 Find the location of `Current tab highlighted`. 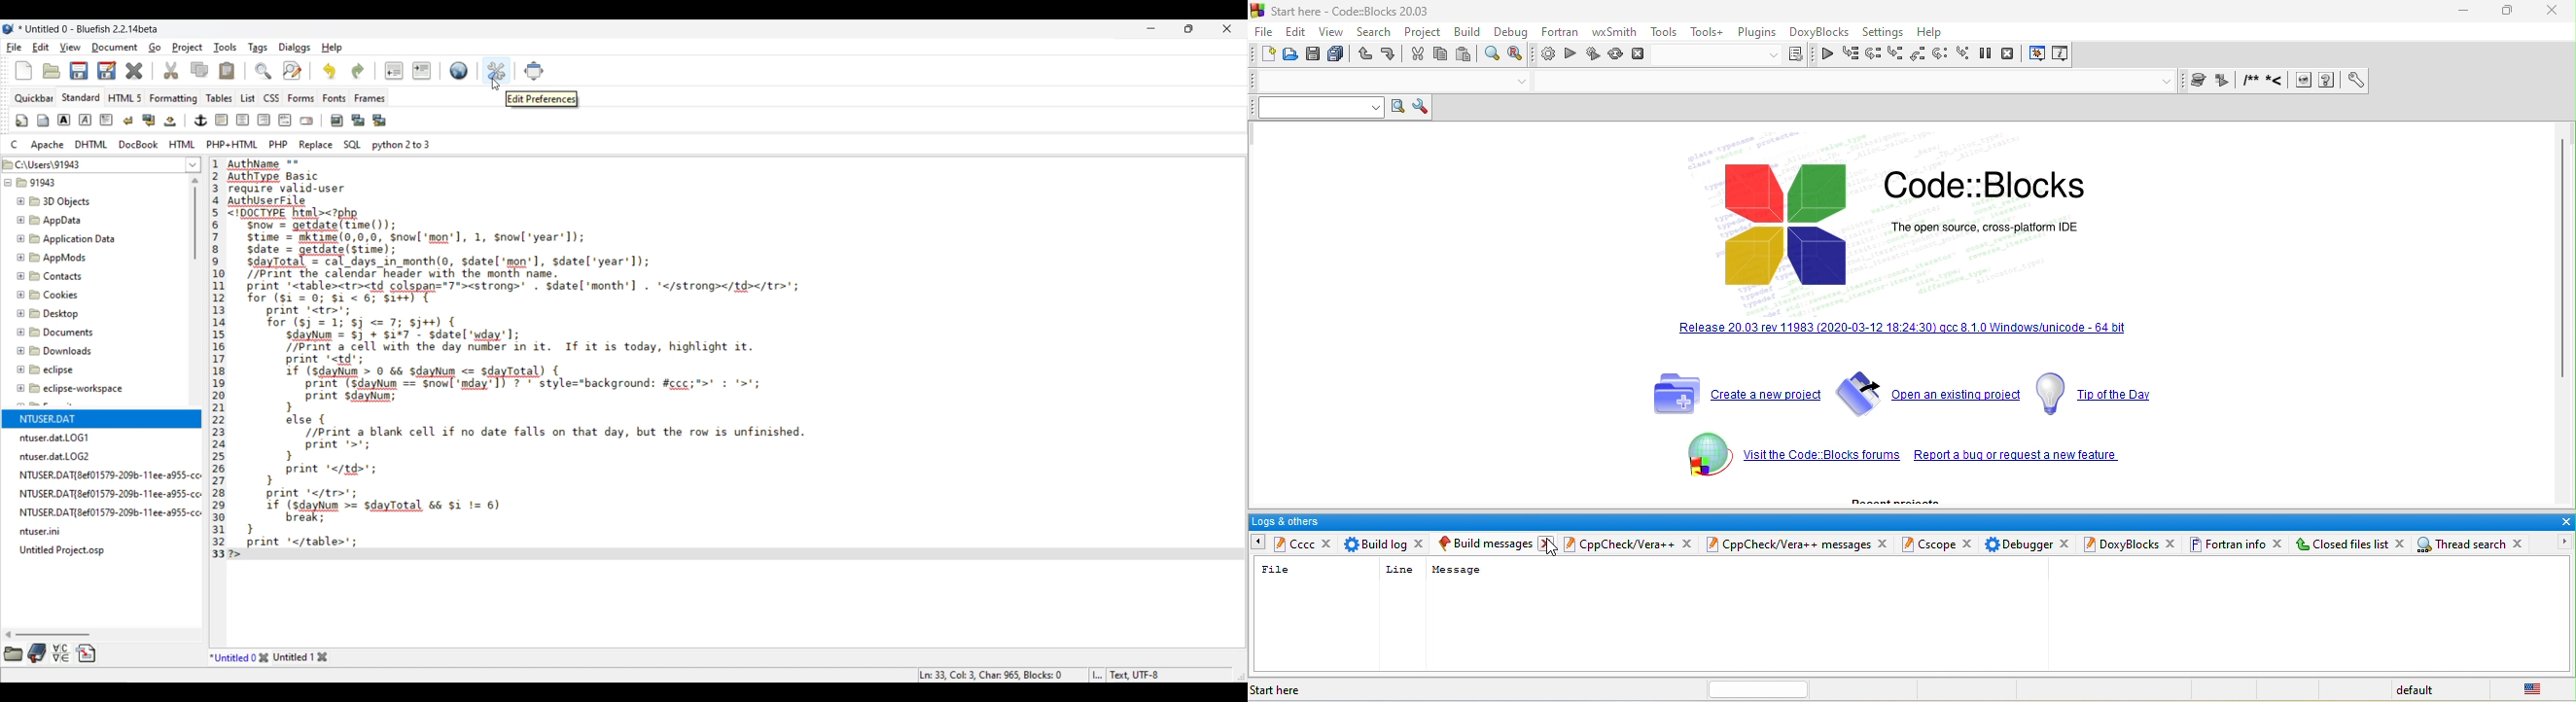

Current tab highlighted is located at coordinates (233, 656).